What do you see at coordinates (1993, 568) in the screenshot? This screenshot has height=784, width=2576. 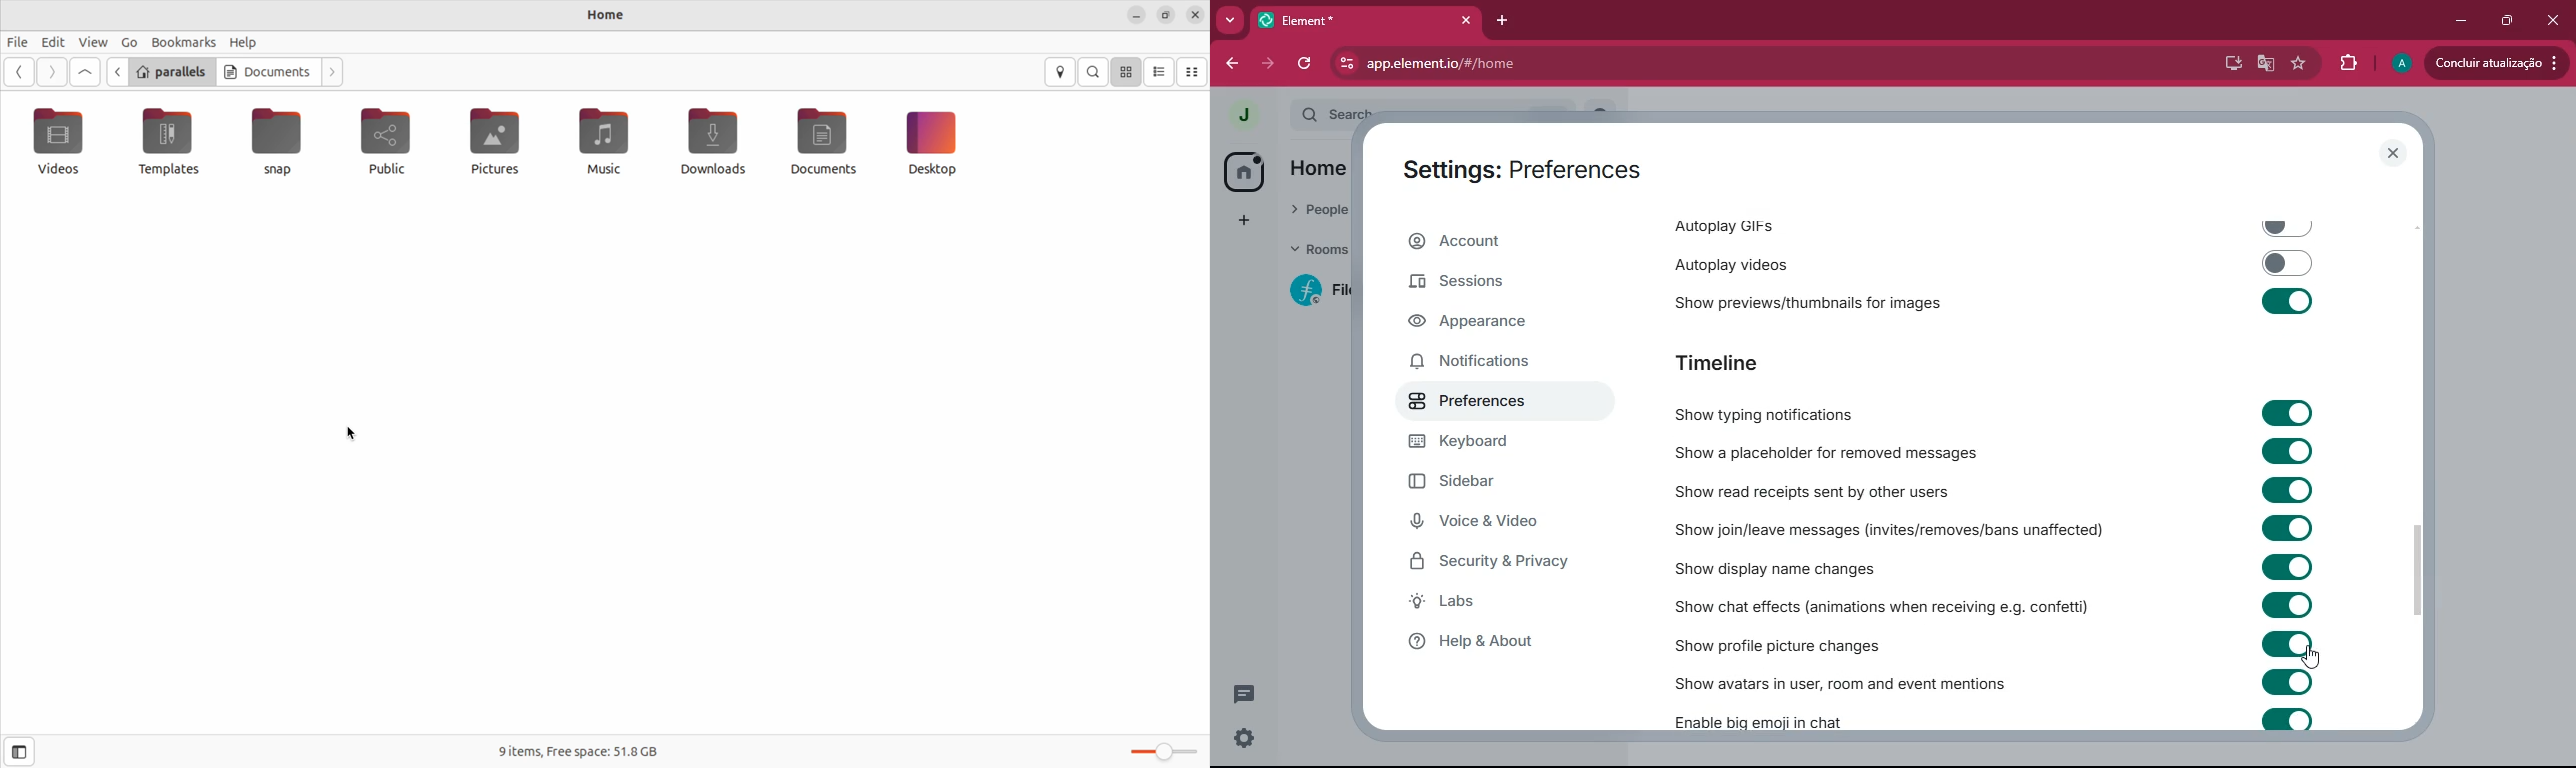 I see `Show display name changes` at bounding box center [1993, 568].